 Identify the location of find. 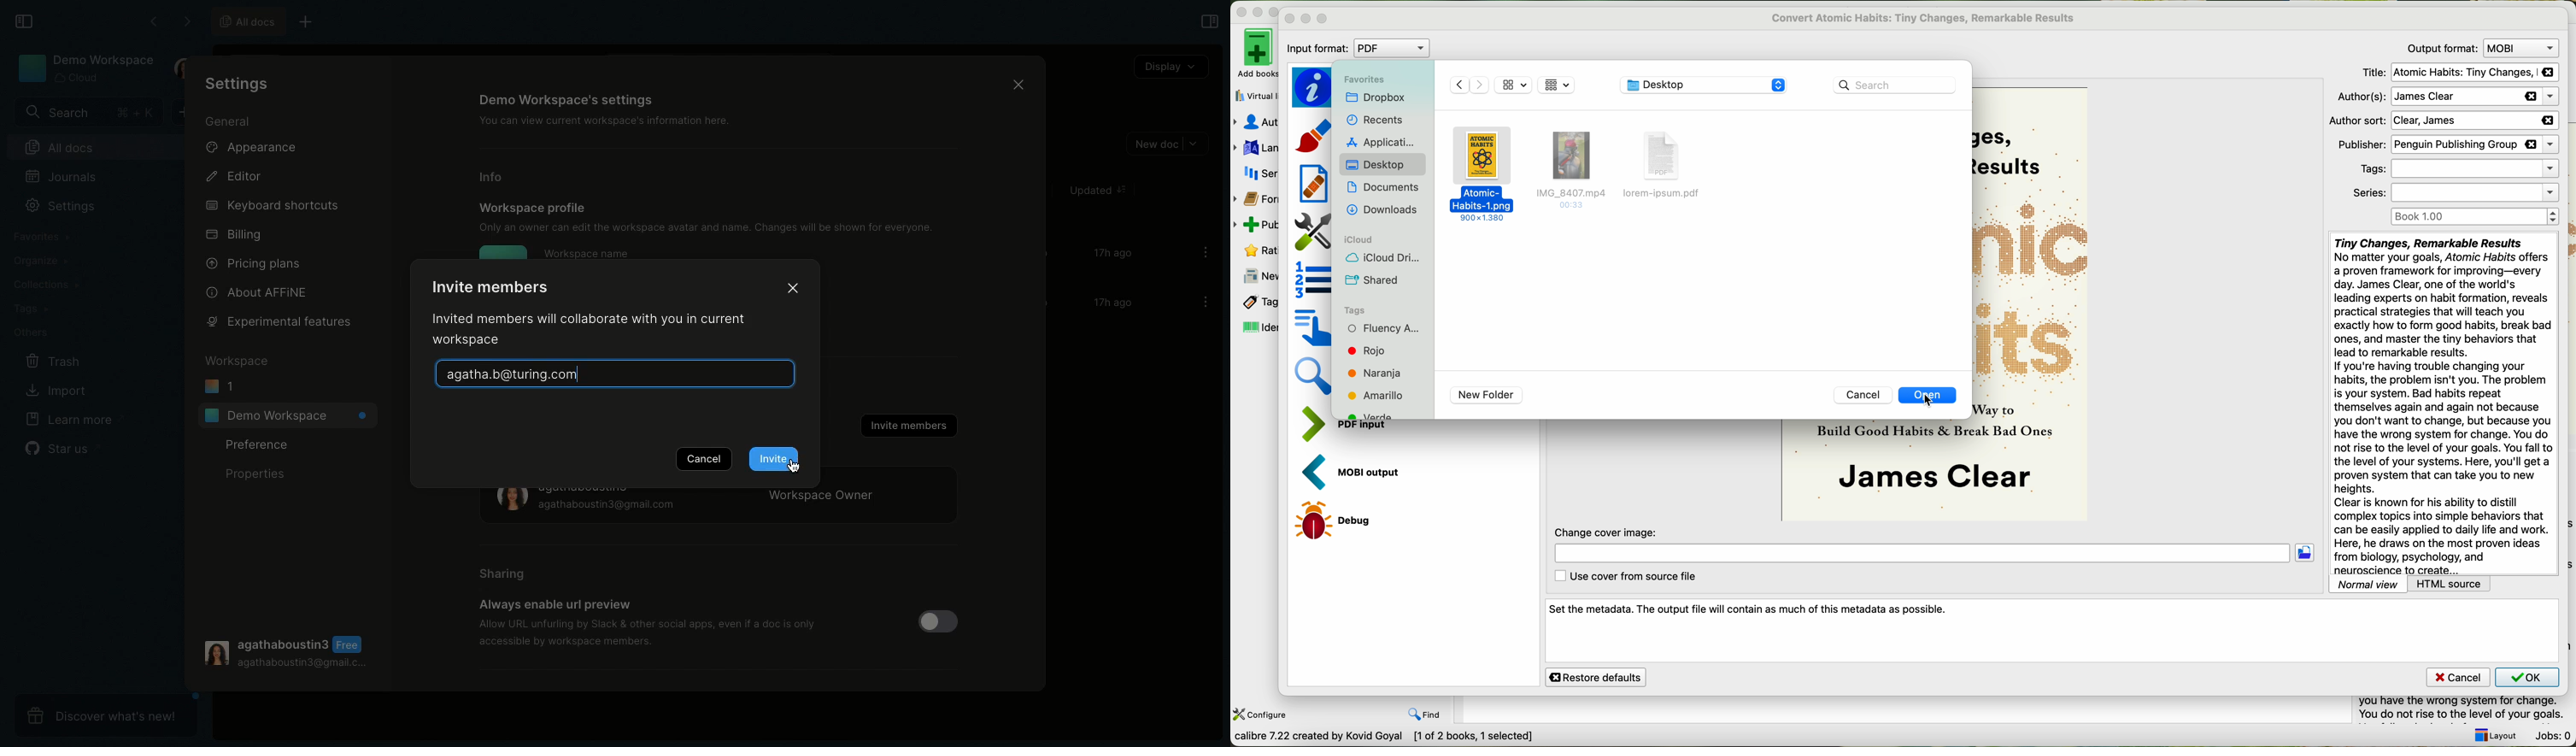
(1427, 715).